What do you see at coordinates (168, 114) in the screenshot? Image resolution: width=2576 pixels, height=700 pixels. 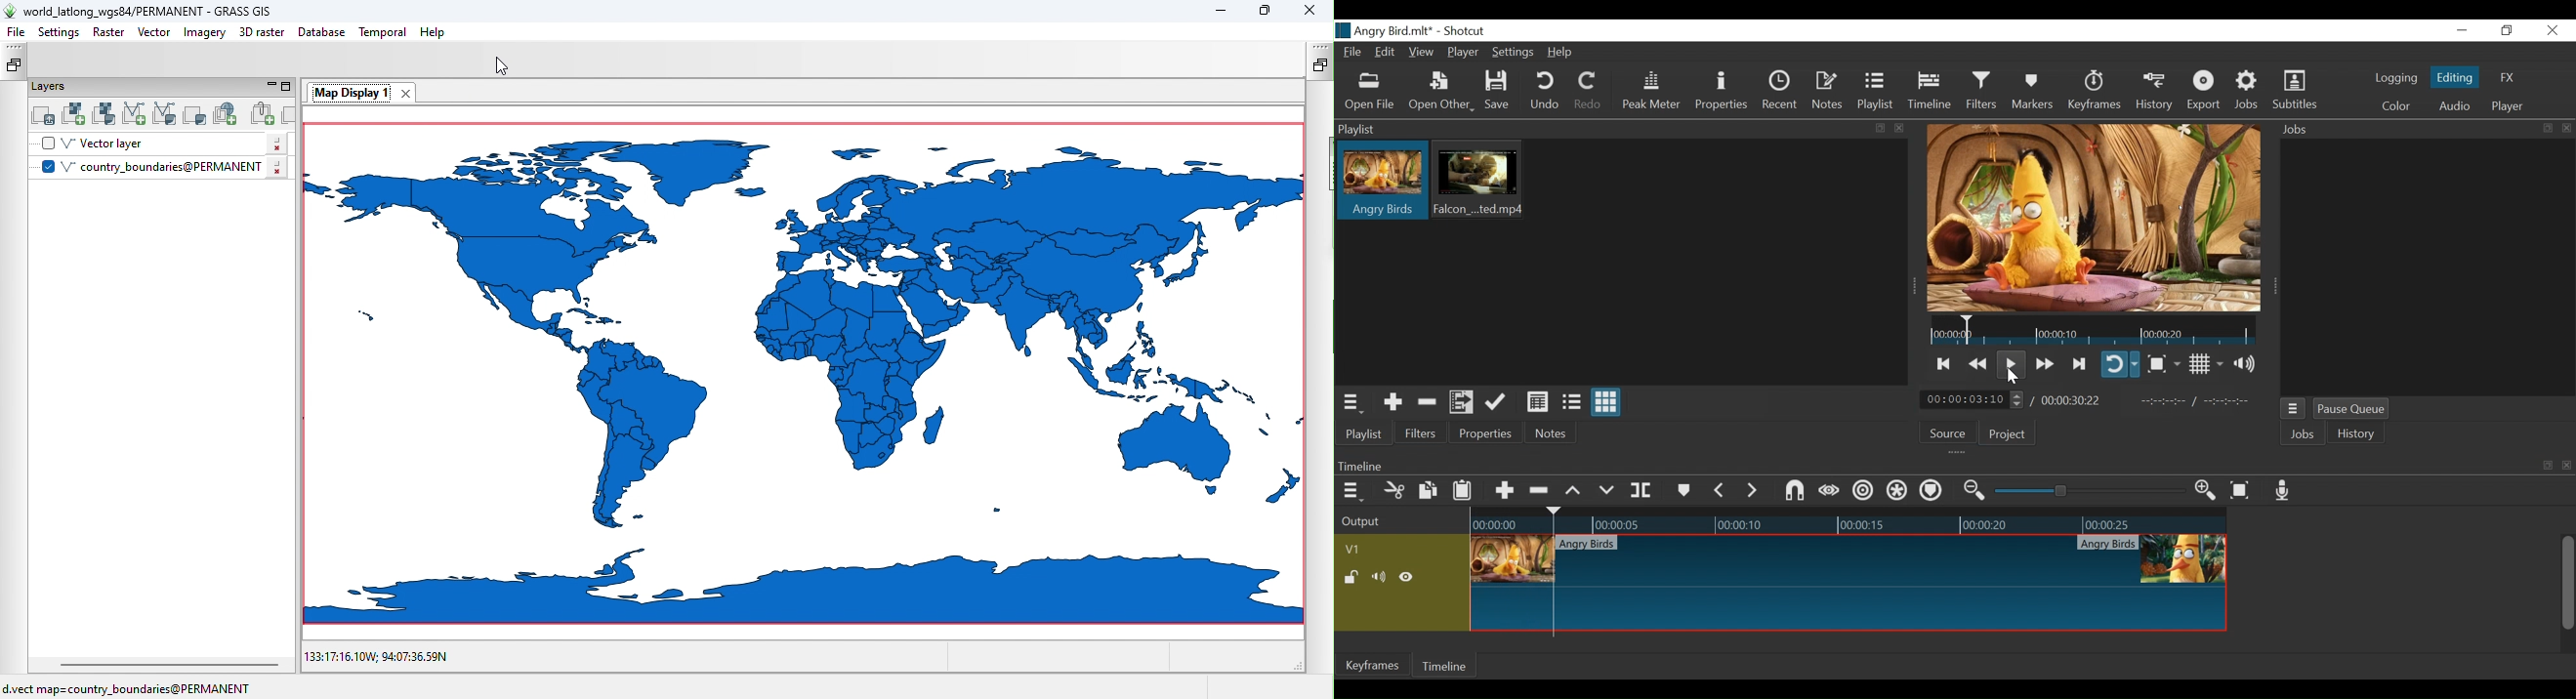 I see `Add various vector map layers` at bounding box center [168, 114].